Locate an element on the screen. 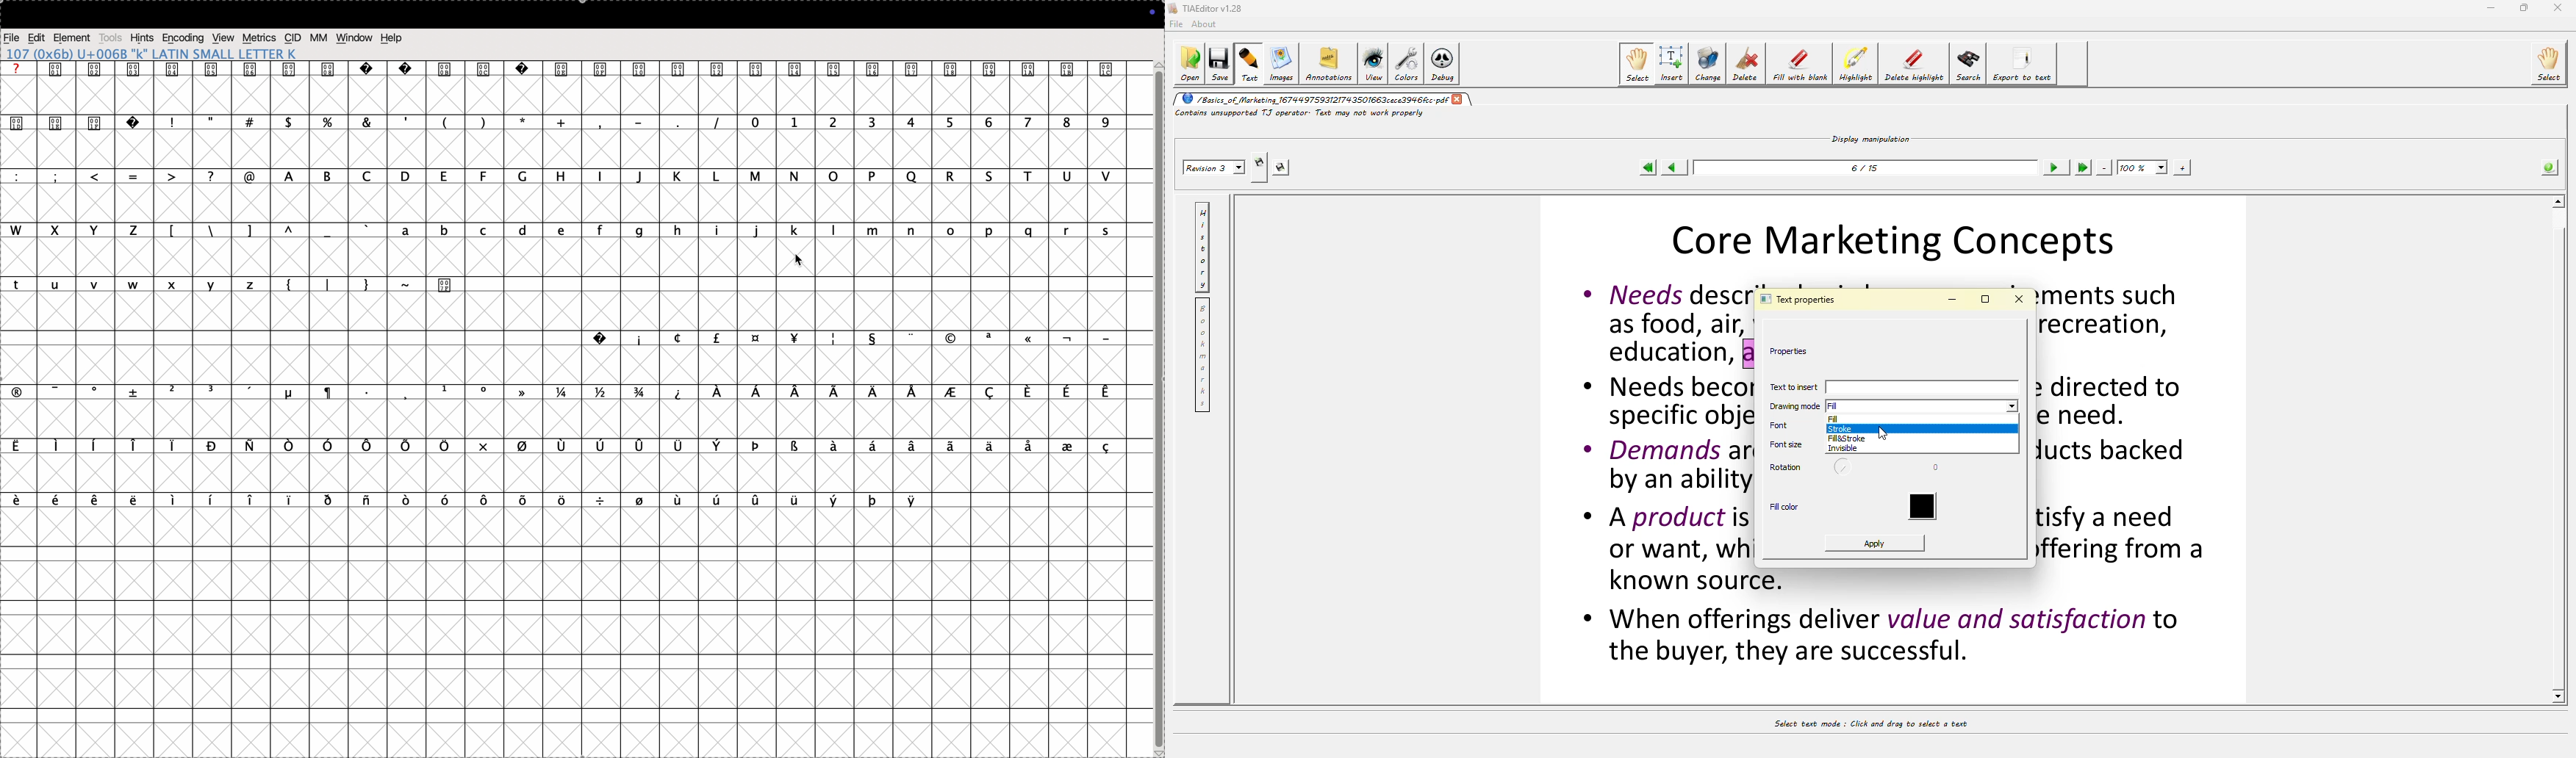 This screenshot has height=784, width=2576. & is located at coordinates (366, 121).